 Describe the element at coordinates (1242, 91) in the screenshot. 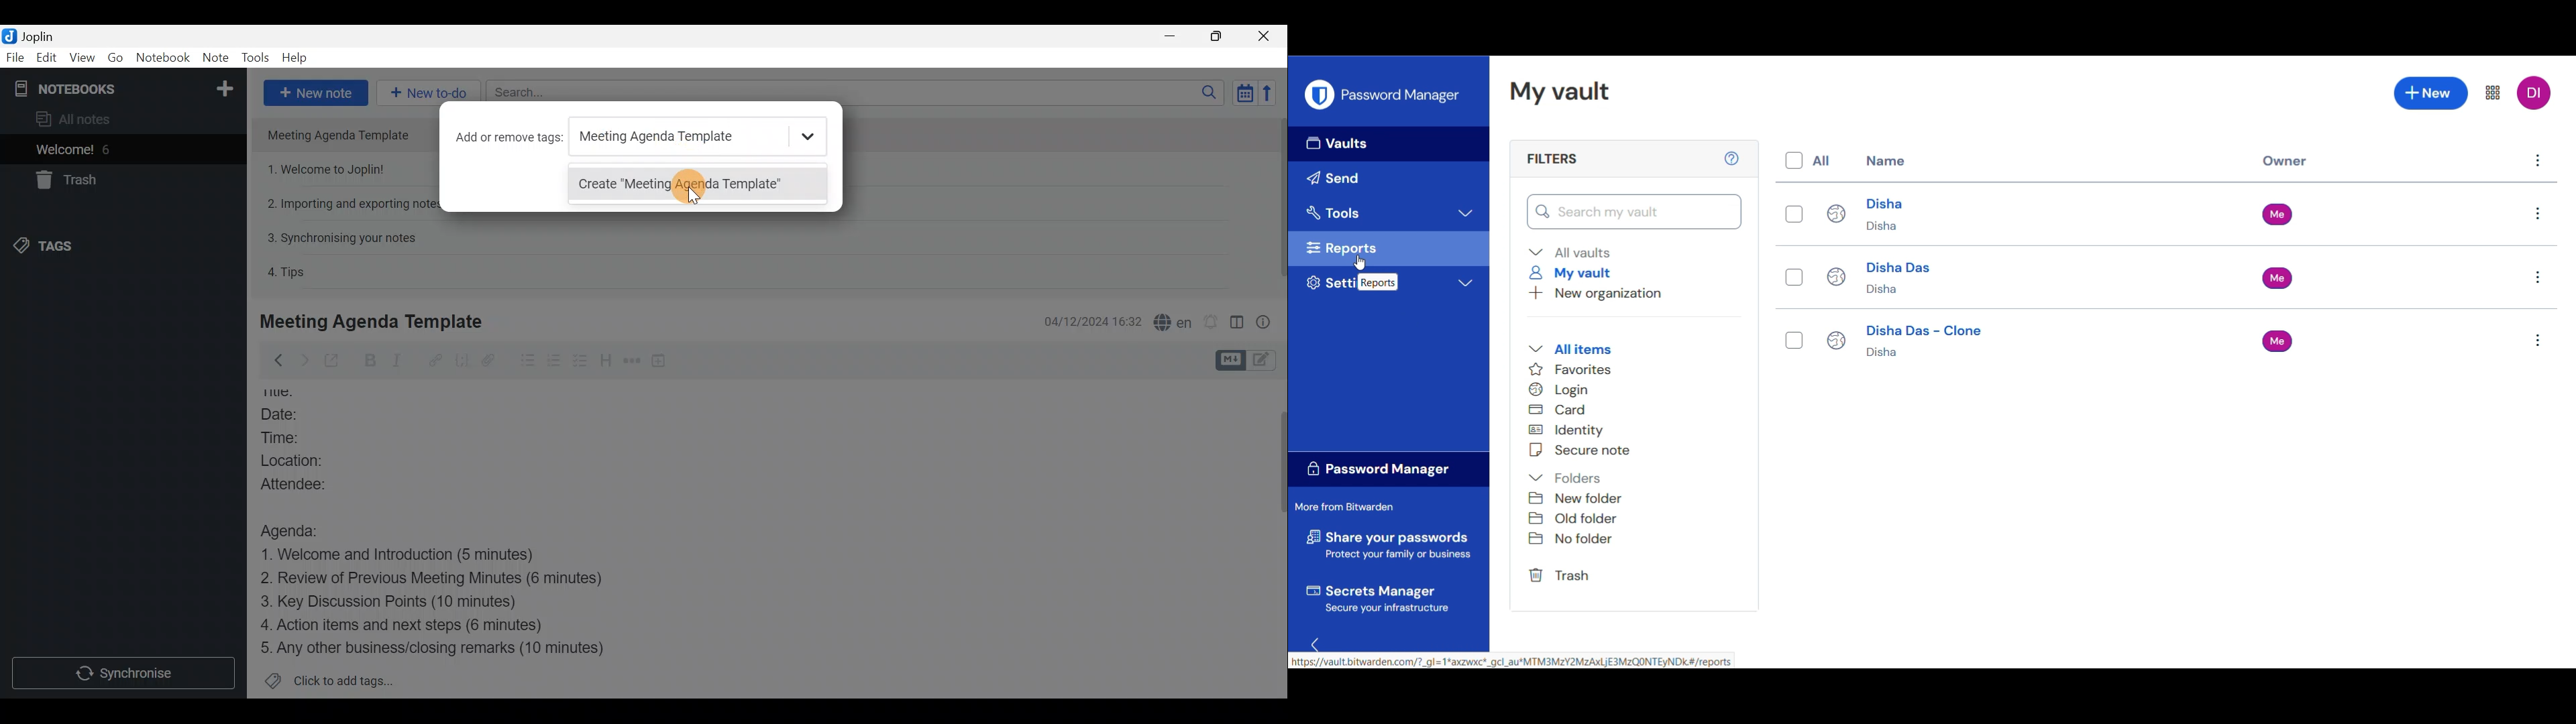

I see `Toggle sort order` at that location.